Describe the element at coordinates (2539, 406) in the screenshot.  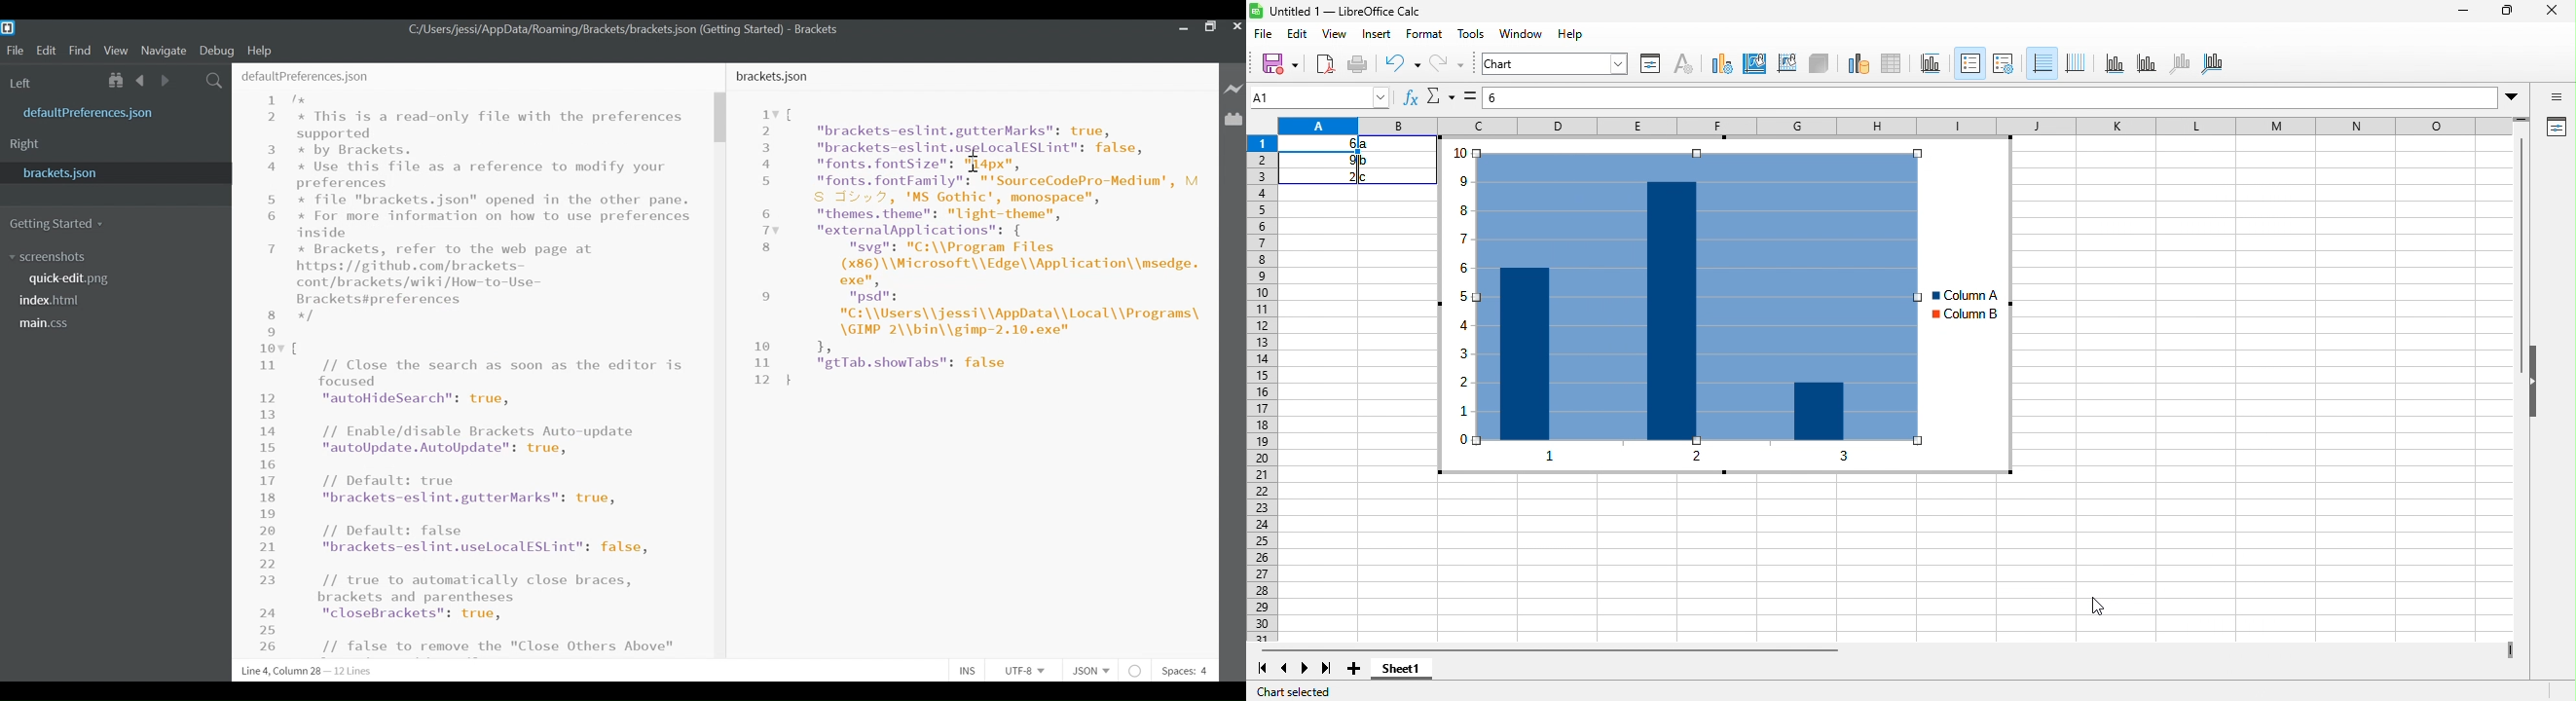
I see `hide` at that location.